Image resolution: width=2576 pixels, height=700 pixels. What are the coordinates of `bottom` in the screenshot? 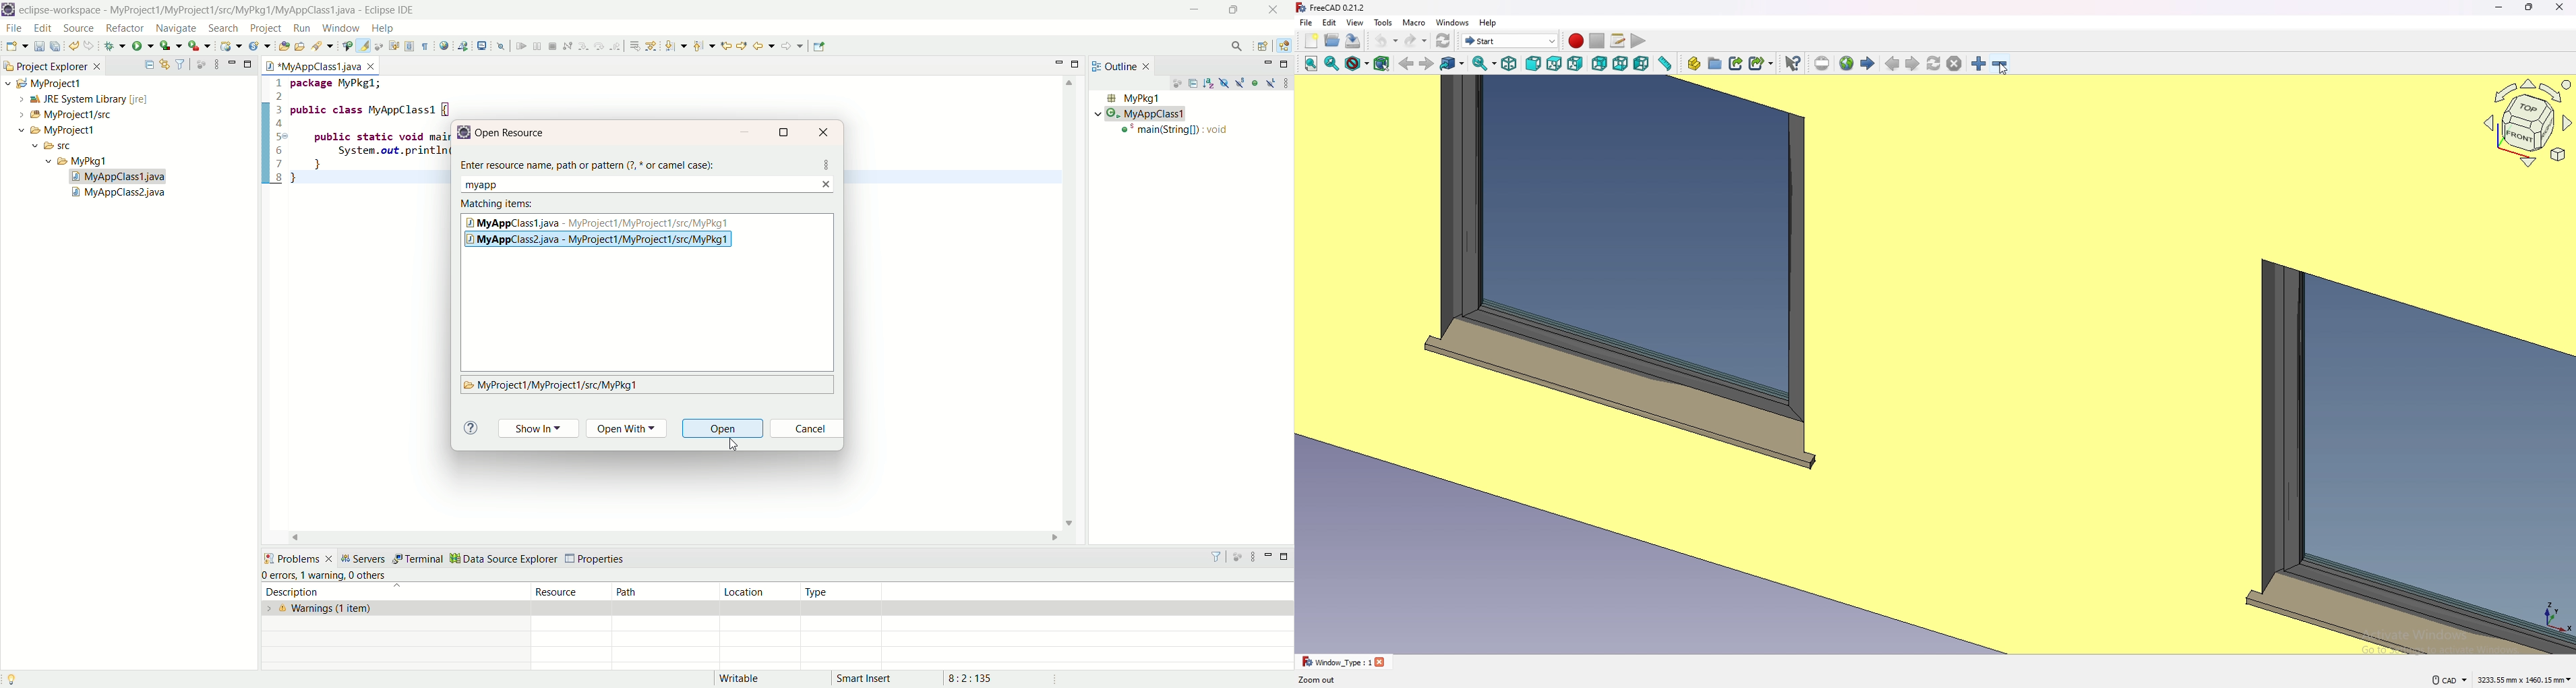 It's located at (1620, 64).